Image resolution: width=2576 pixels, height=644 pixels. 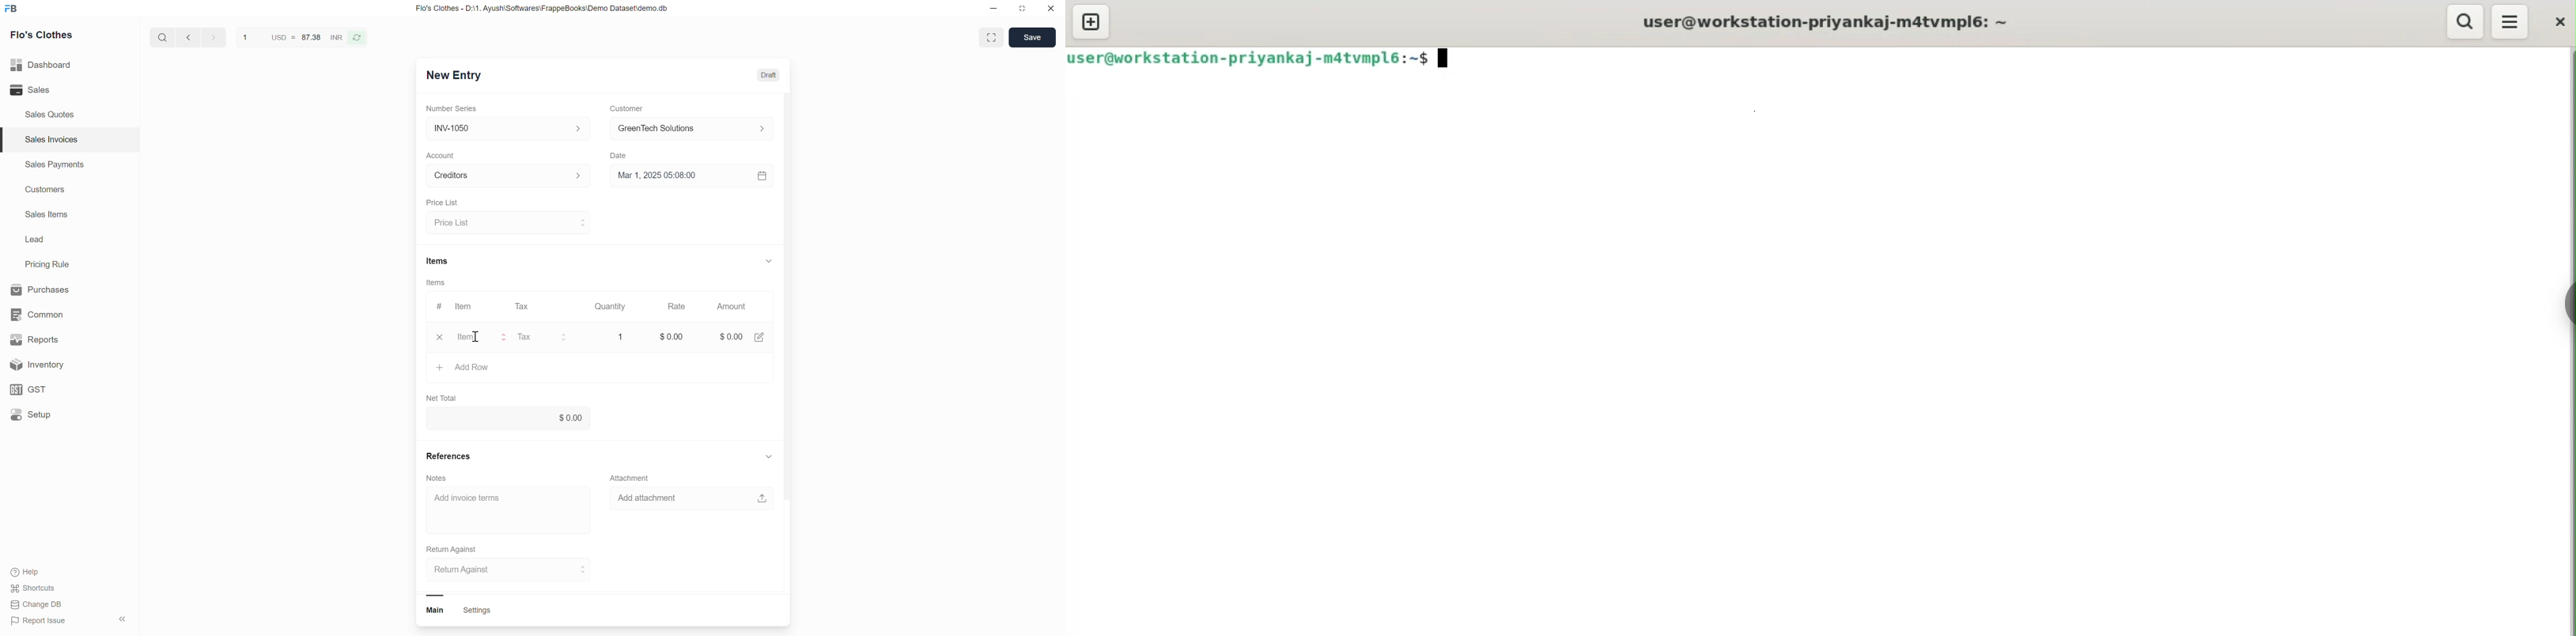 I want to click on hide sidebar, so click(x=124, y=619).